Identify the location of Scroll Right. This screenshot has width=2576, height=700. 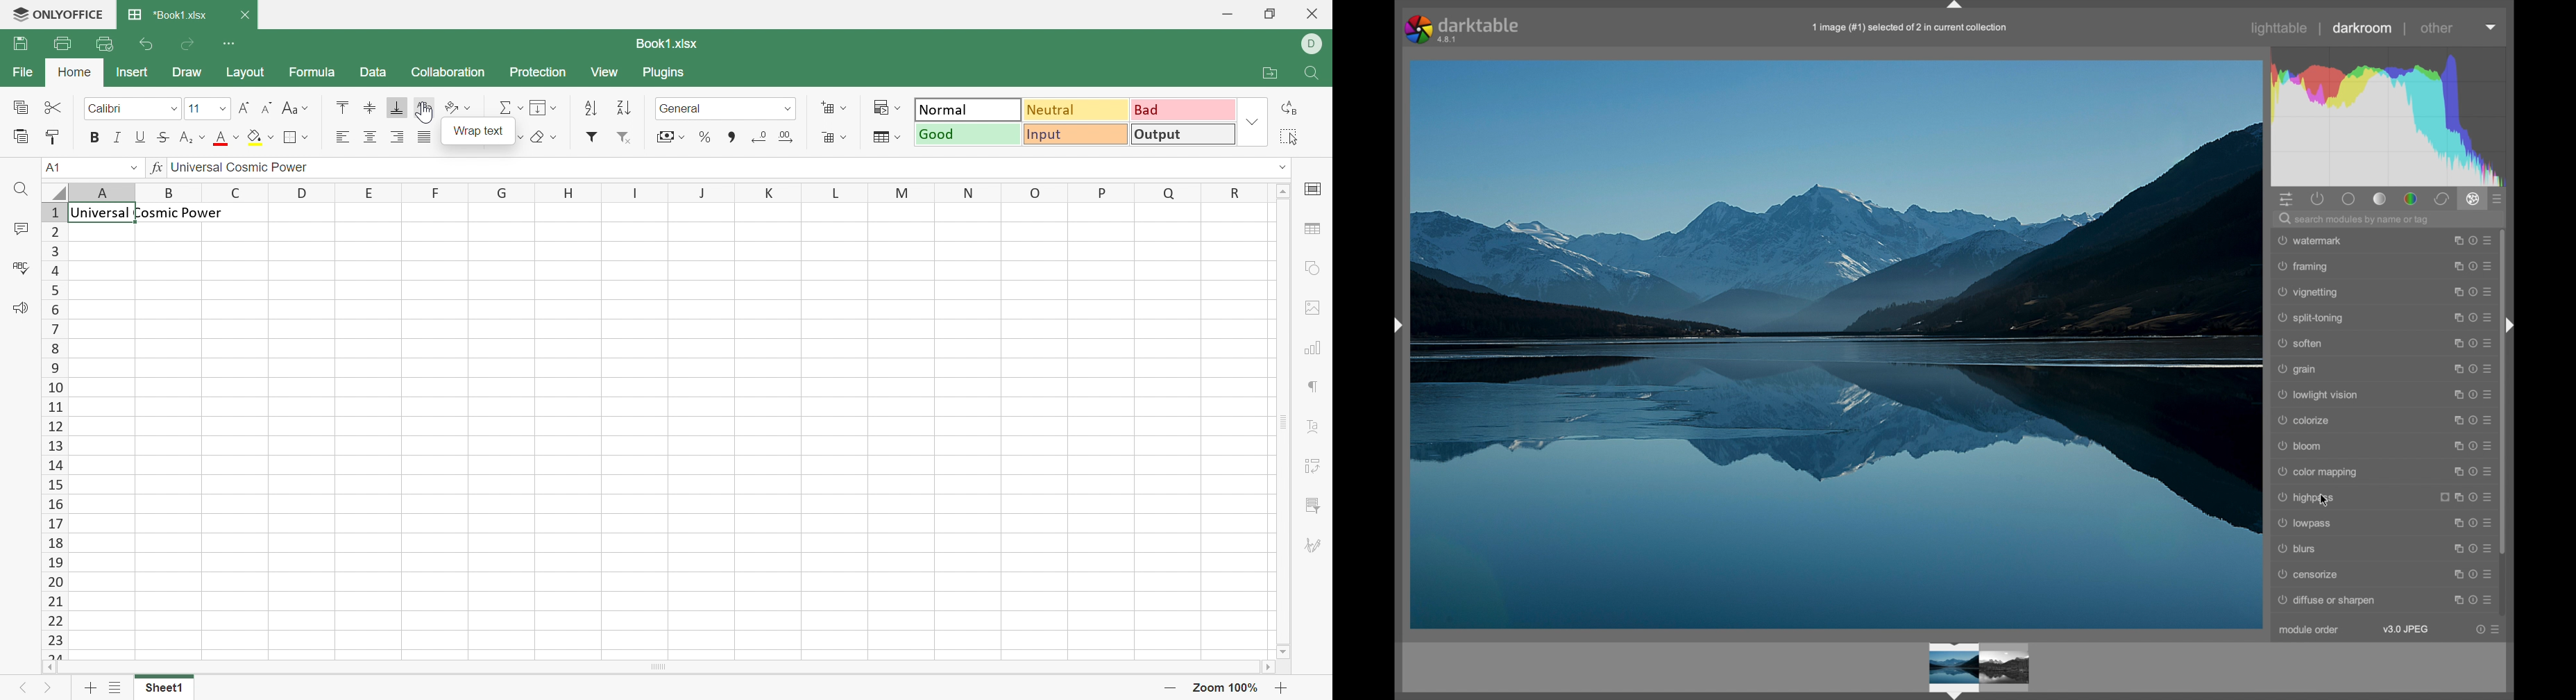
(1269, 668).